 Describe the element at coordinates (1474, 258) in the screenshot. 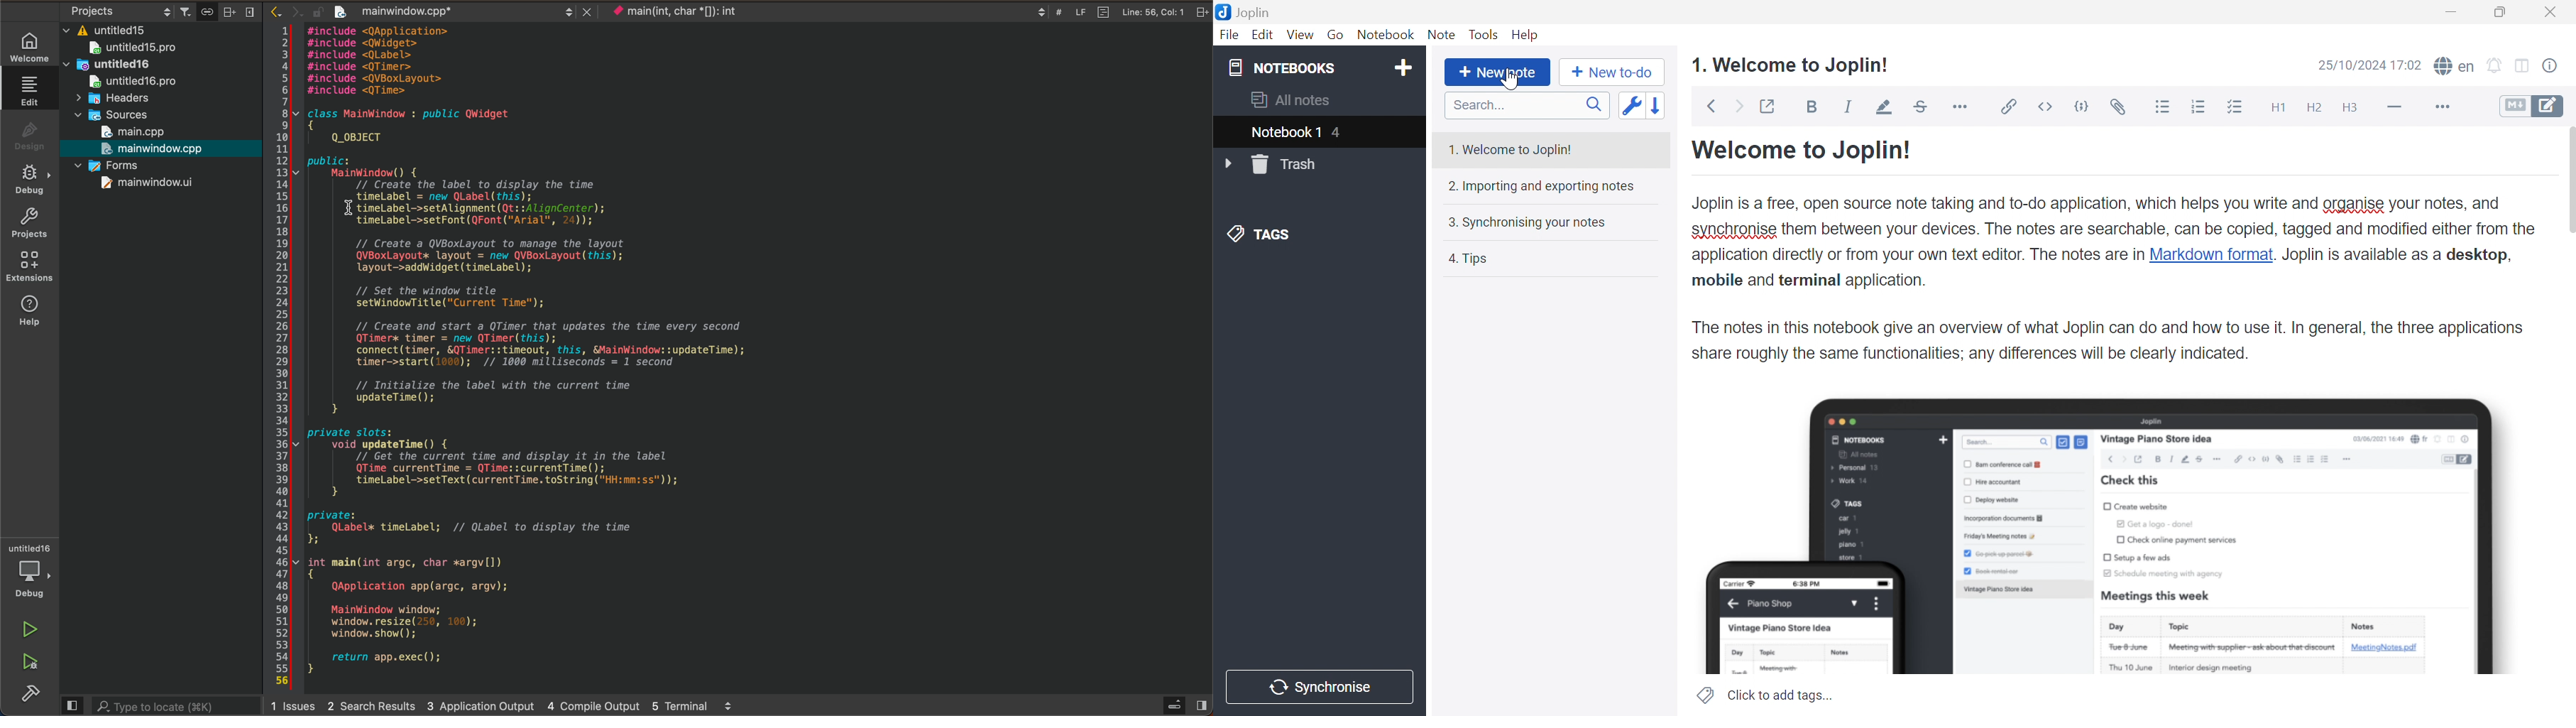

I see `4. Tips` at that location.